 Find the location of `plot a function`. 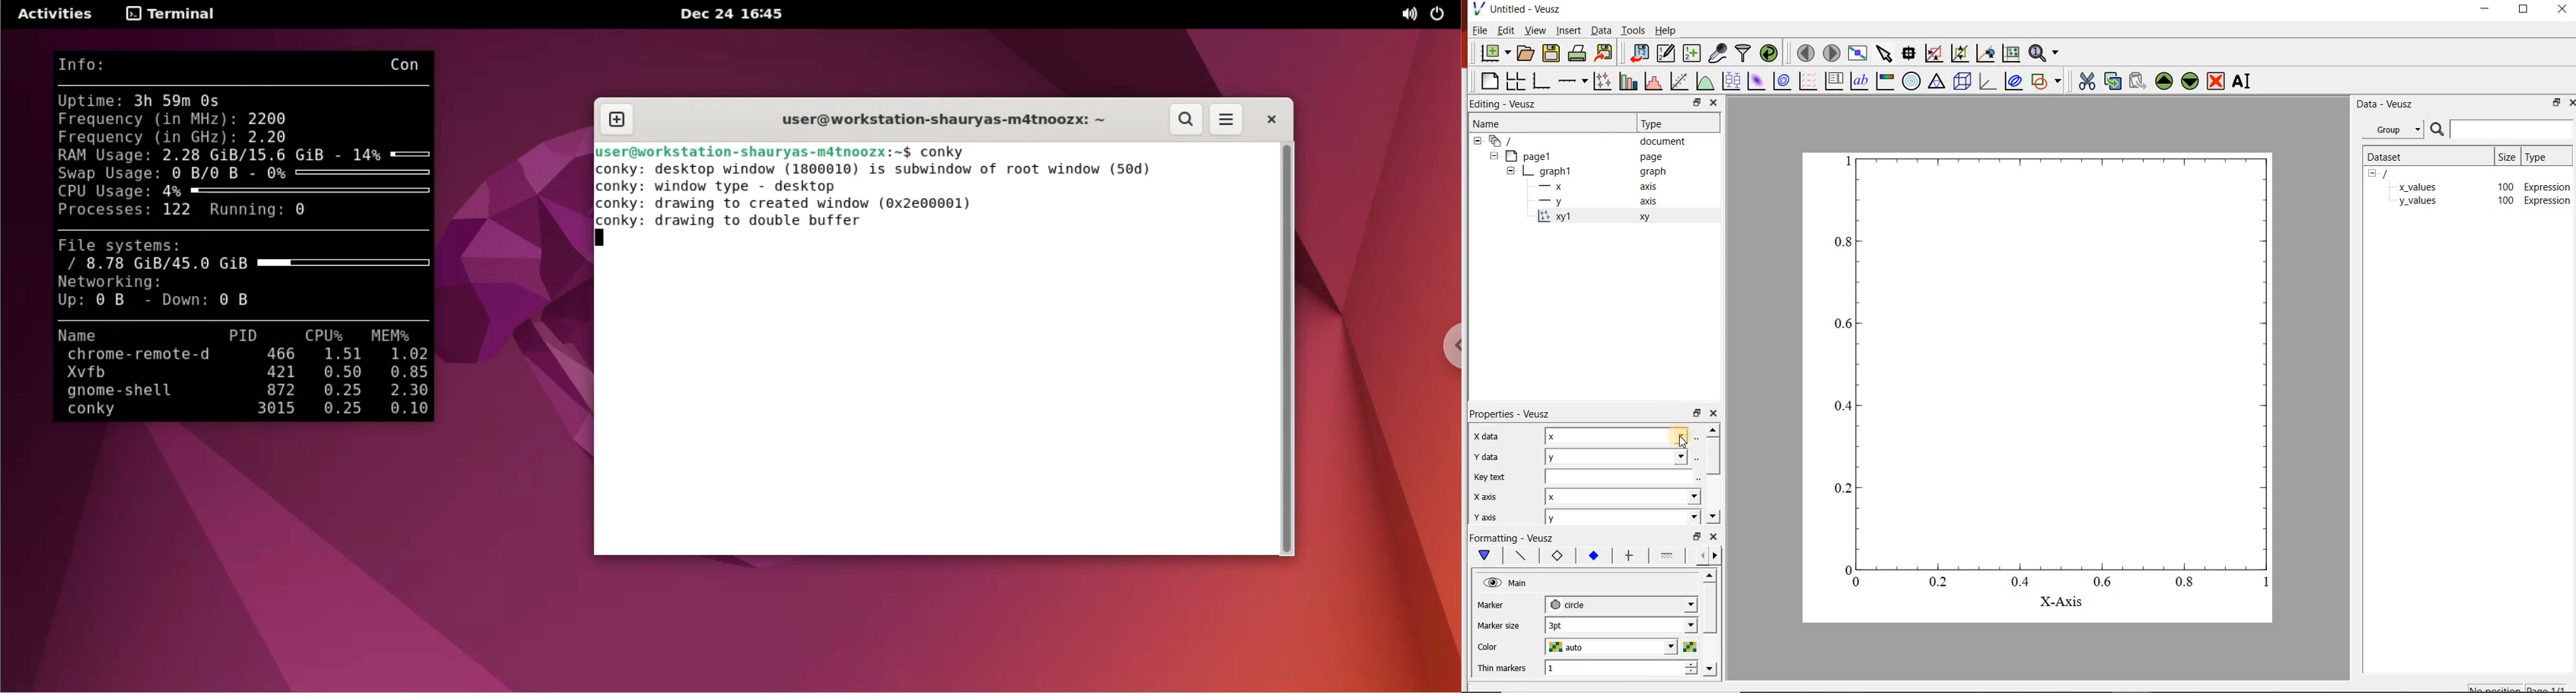

plot a function is located at coordinates (1703, 80).